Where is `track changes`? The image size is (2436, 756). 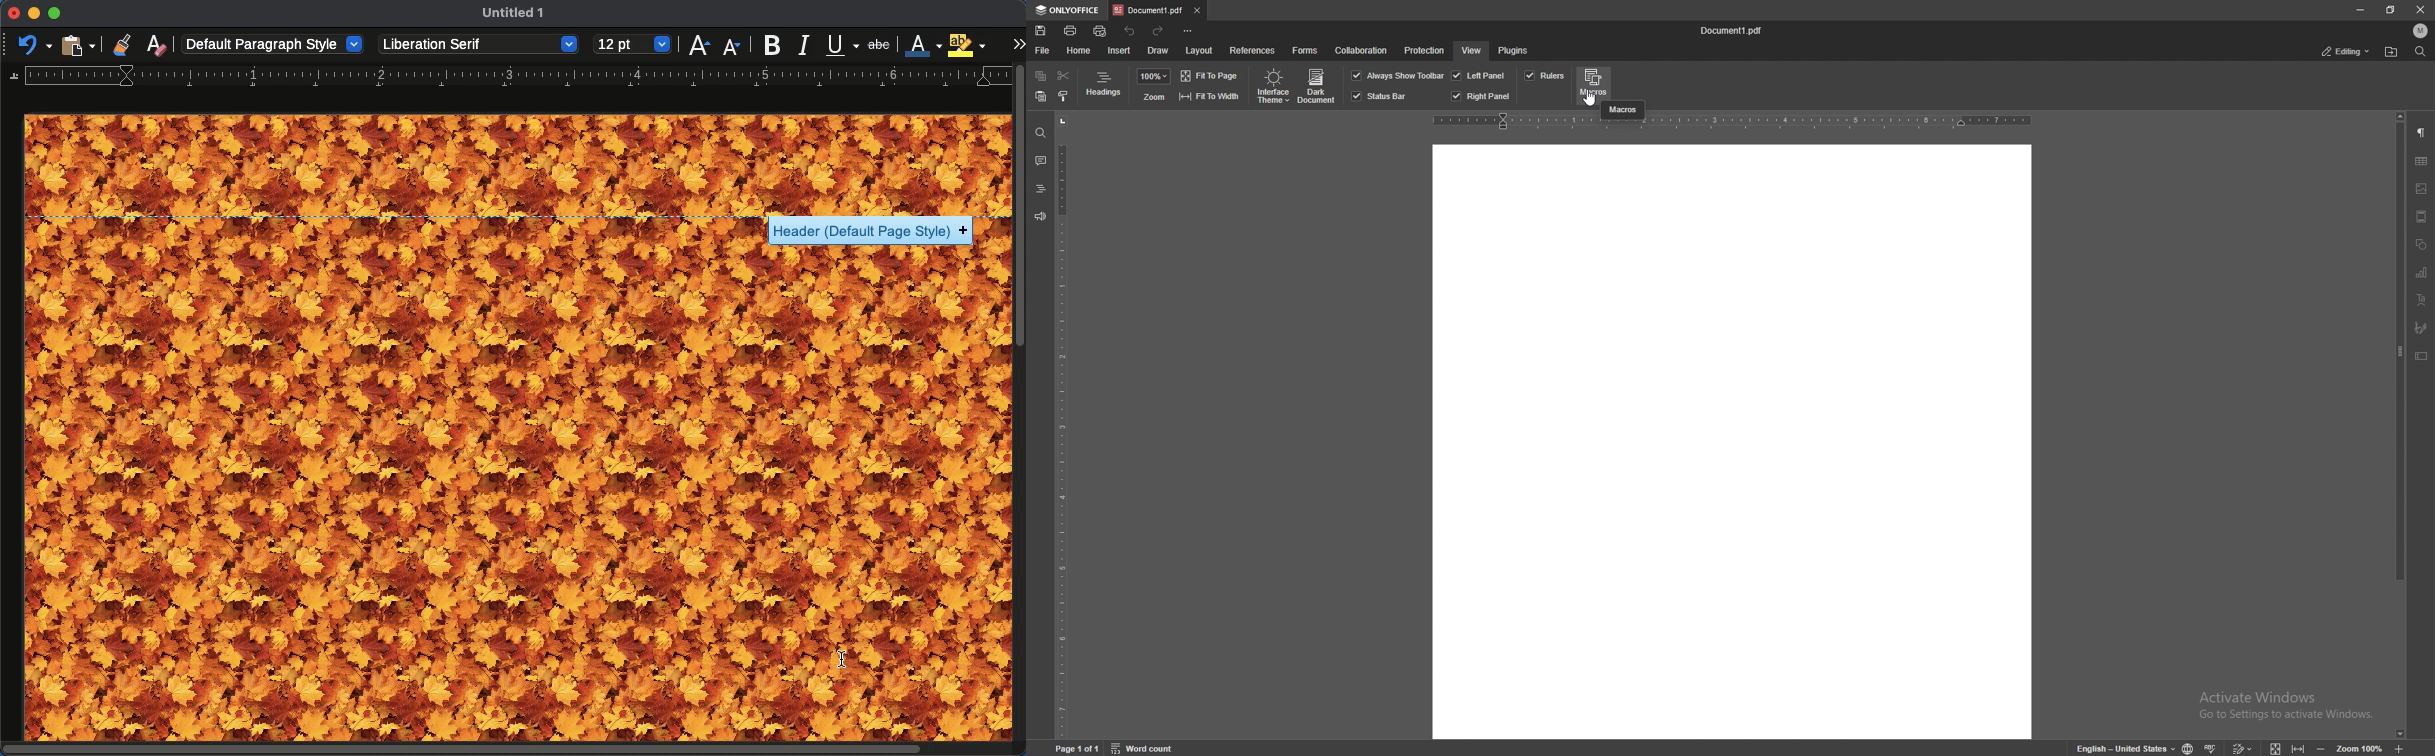 track changes is located at coordinates (2244, 747).